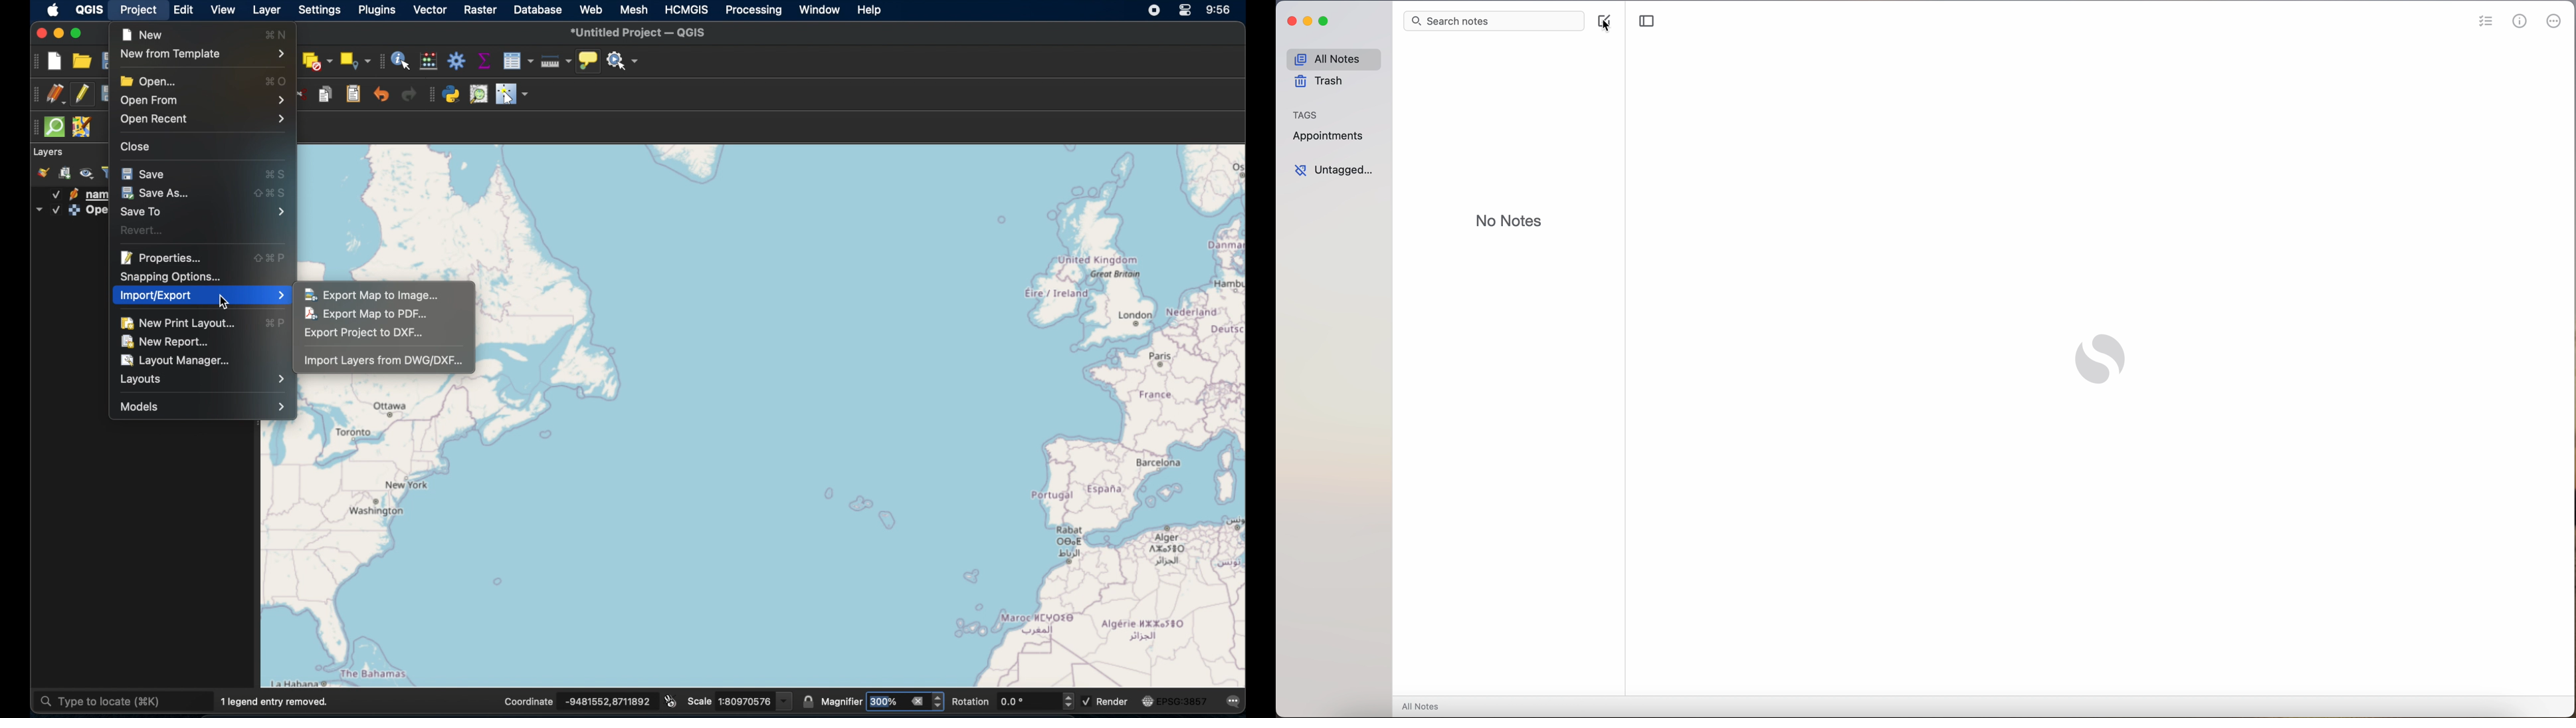  What do you see at coordinates (59, 34) in the screenshot?
I see `minimize` at bounding box center [59, 34].